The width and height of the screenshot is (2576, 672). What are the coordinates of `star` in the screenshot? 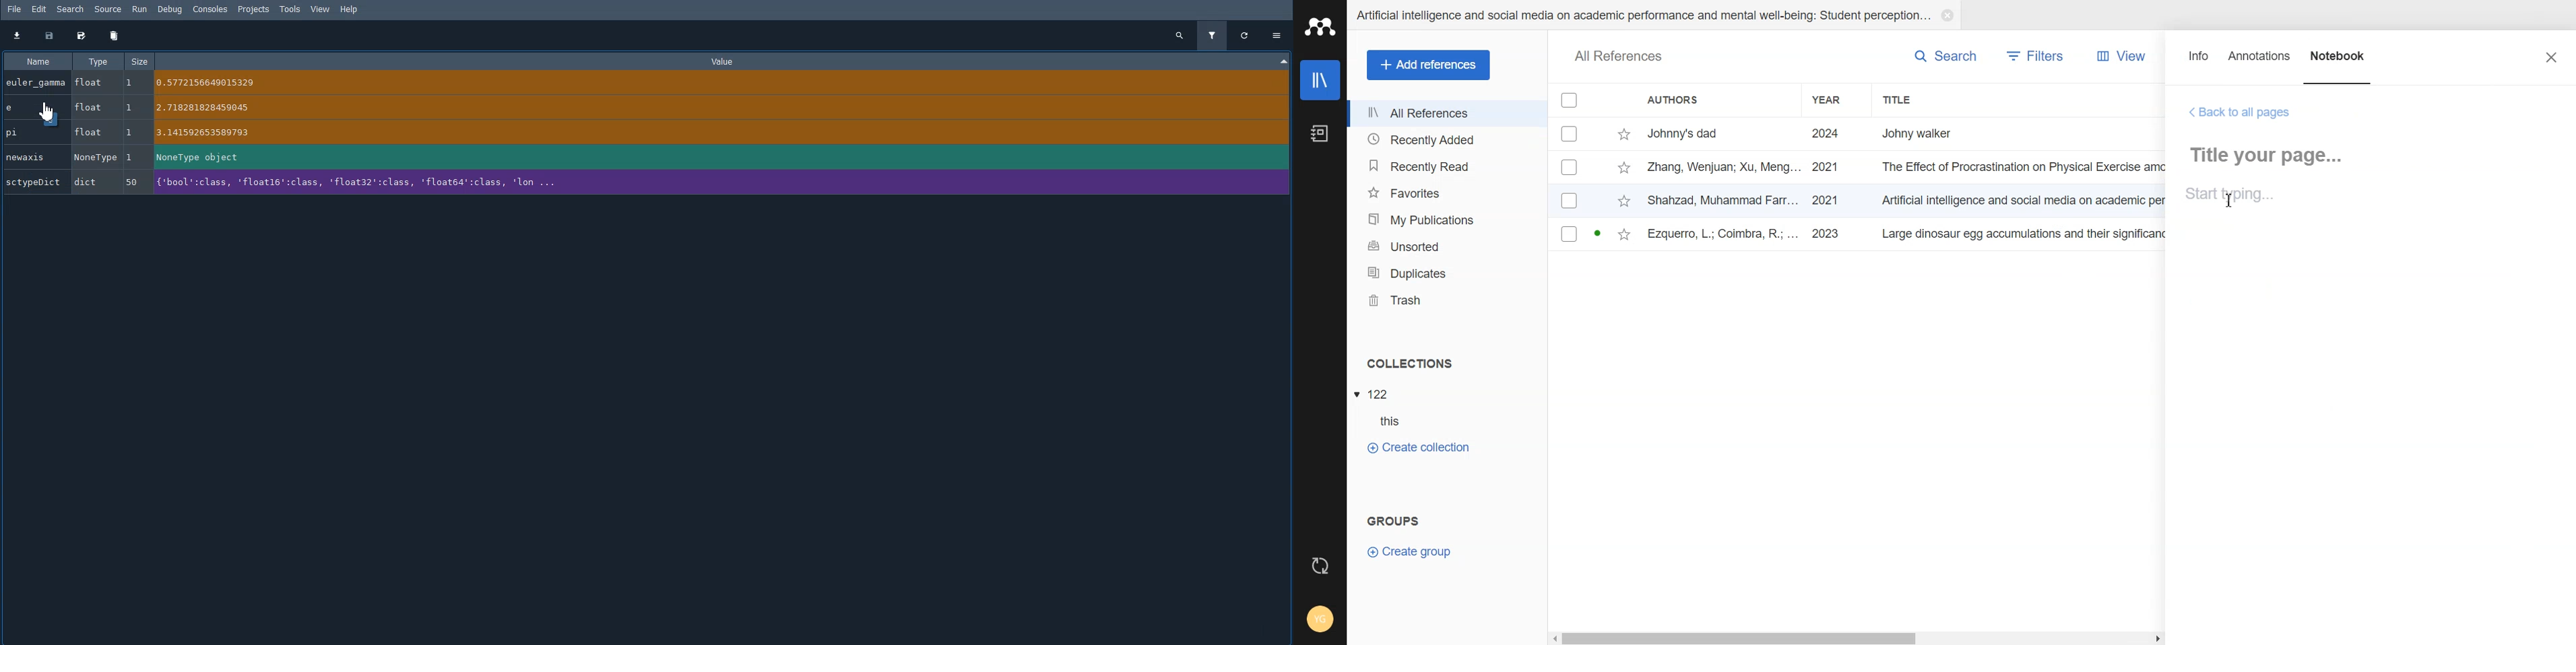 It's located at (1623, 169).